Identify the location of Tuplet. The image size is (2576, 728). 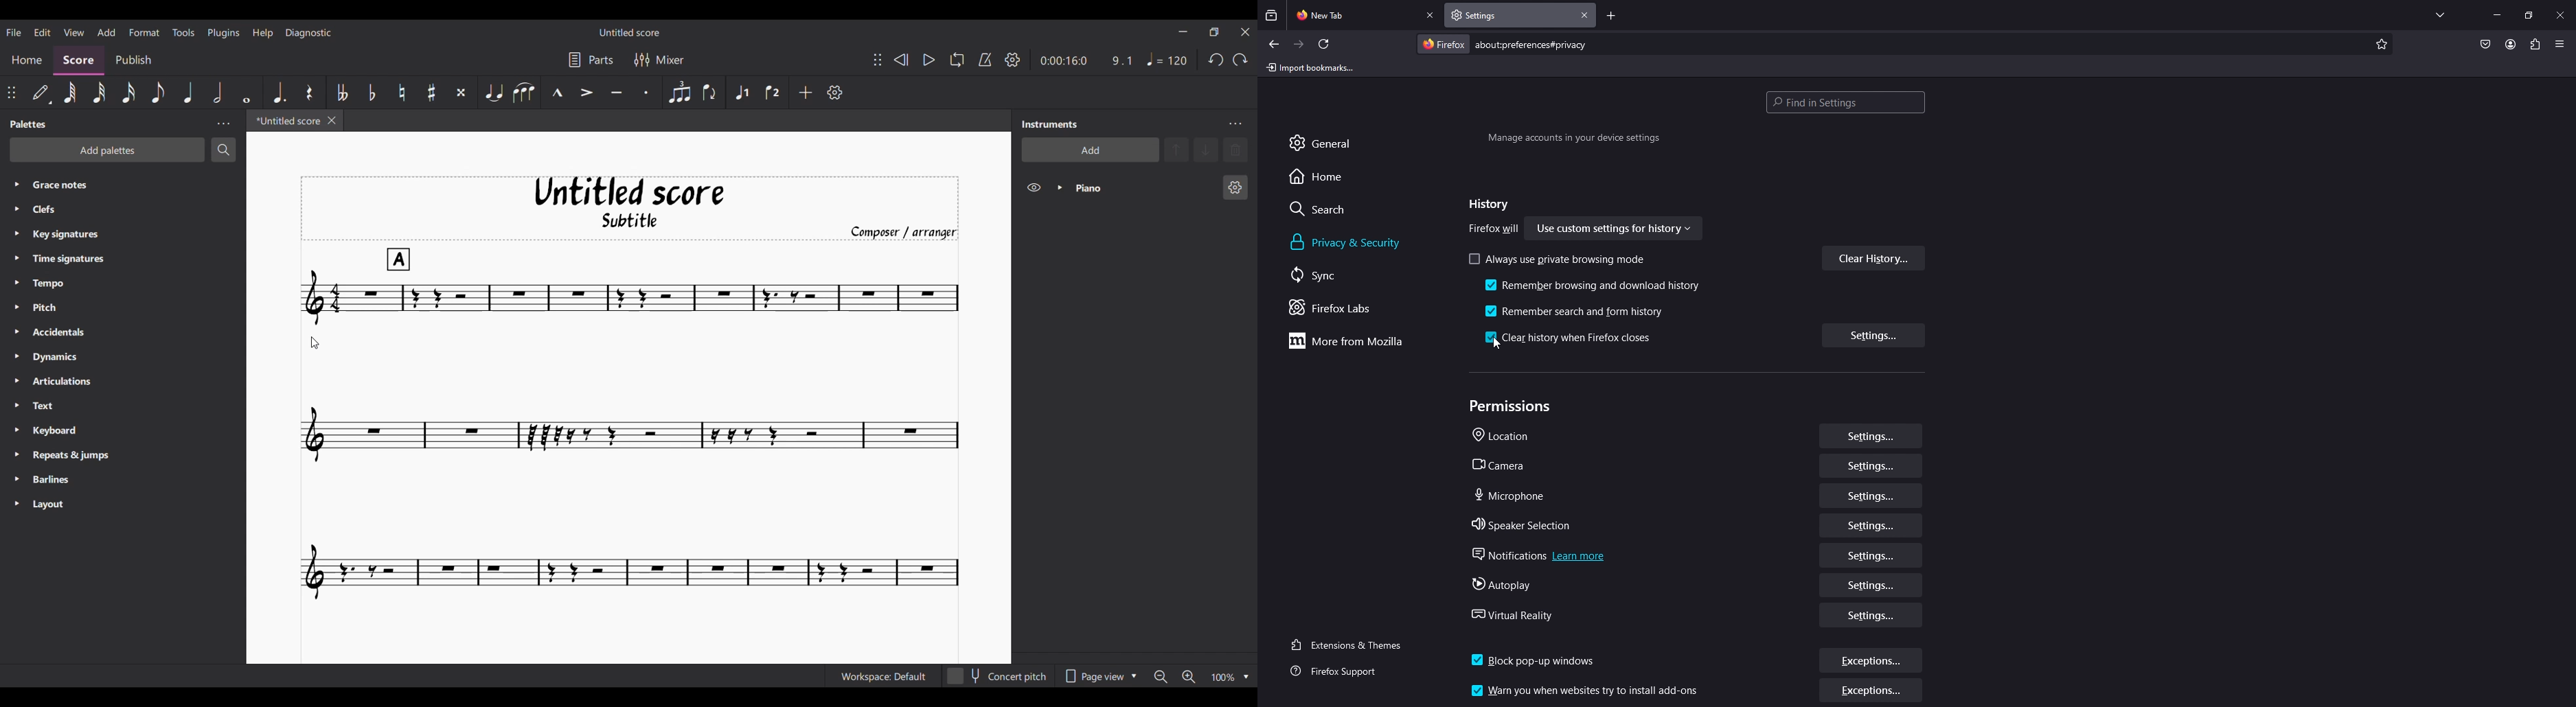
(680, 93).